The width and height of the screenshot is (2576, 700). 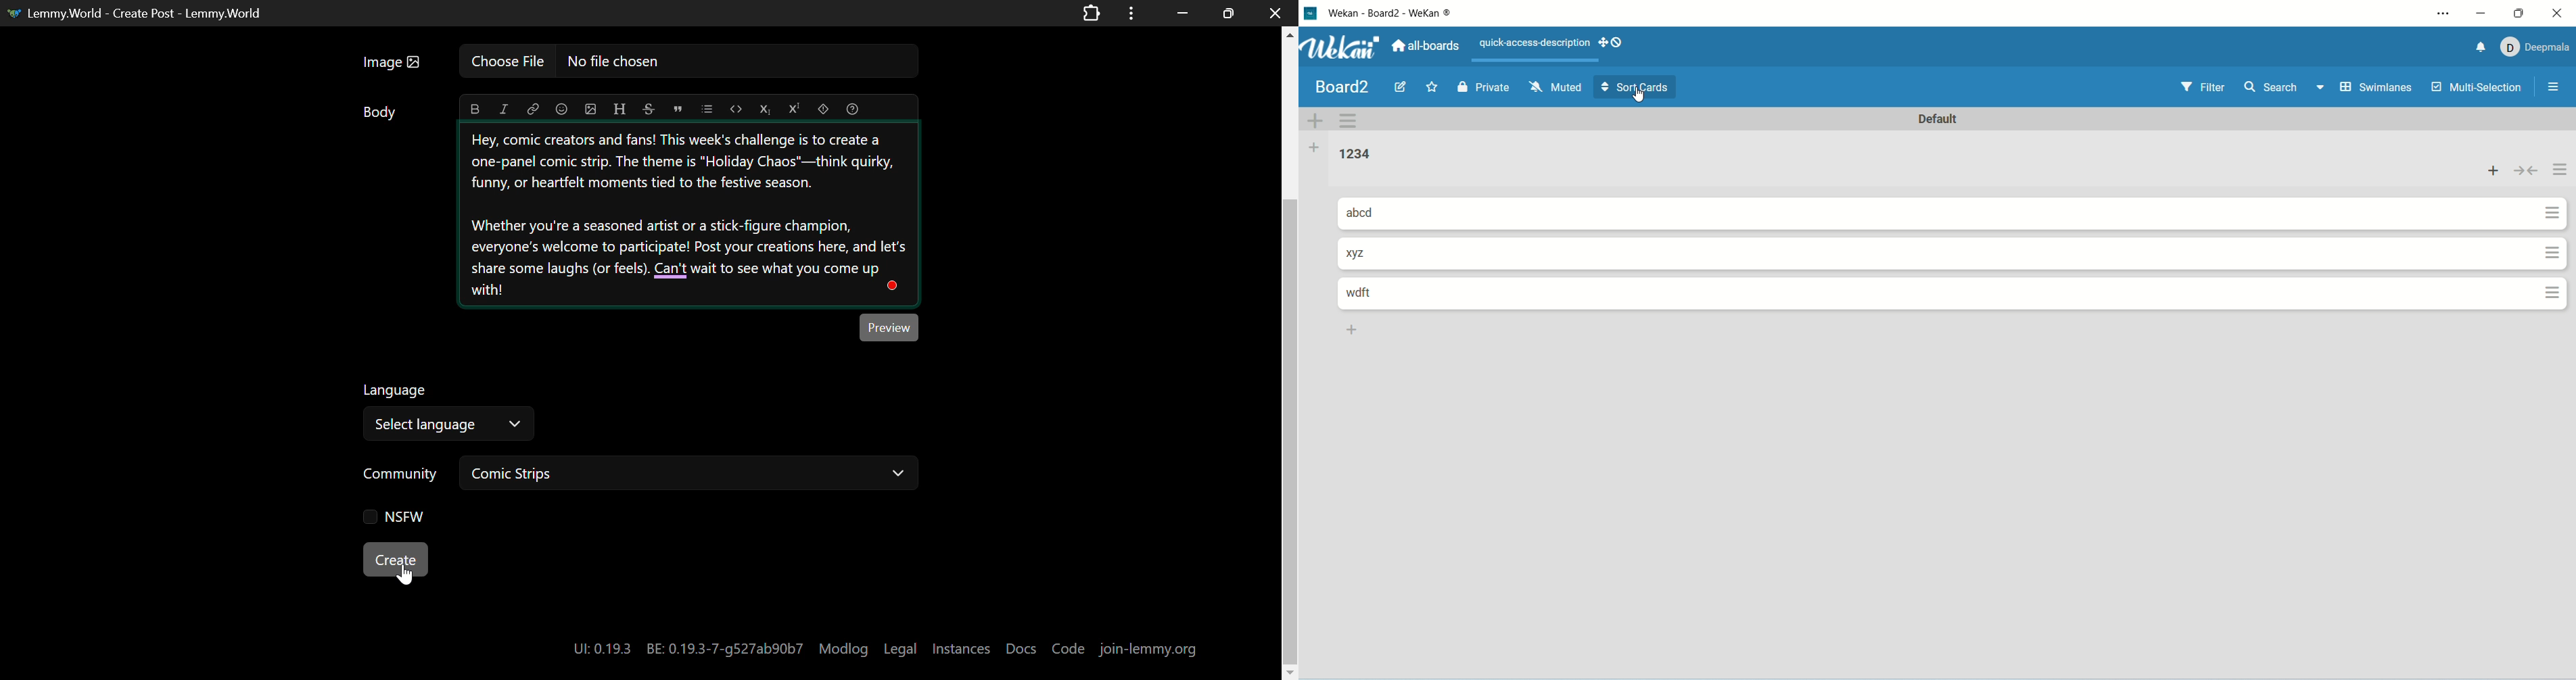 What do you see at coordinates (561, 110) in the screenshot?
I see `Emoji` at bounding box center [561, 110].